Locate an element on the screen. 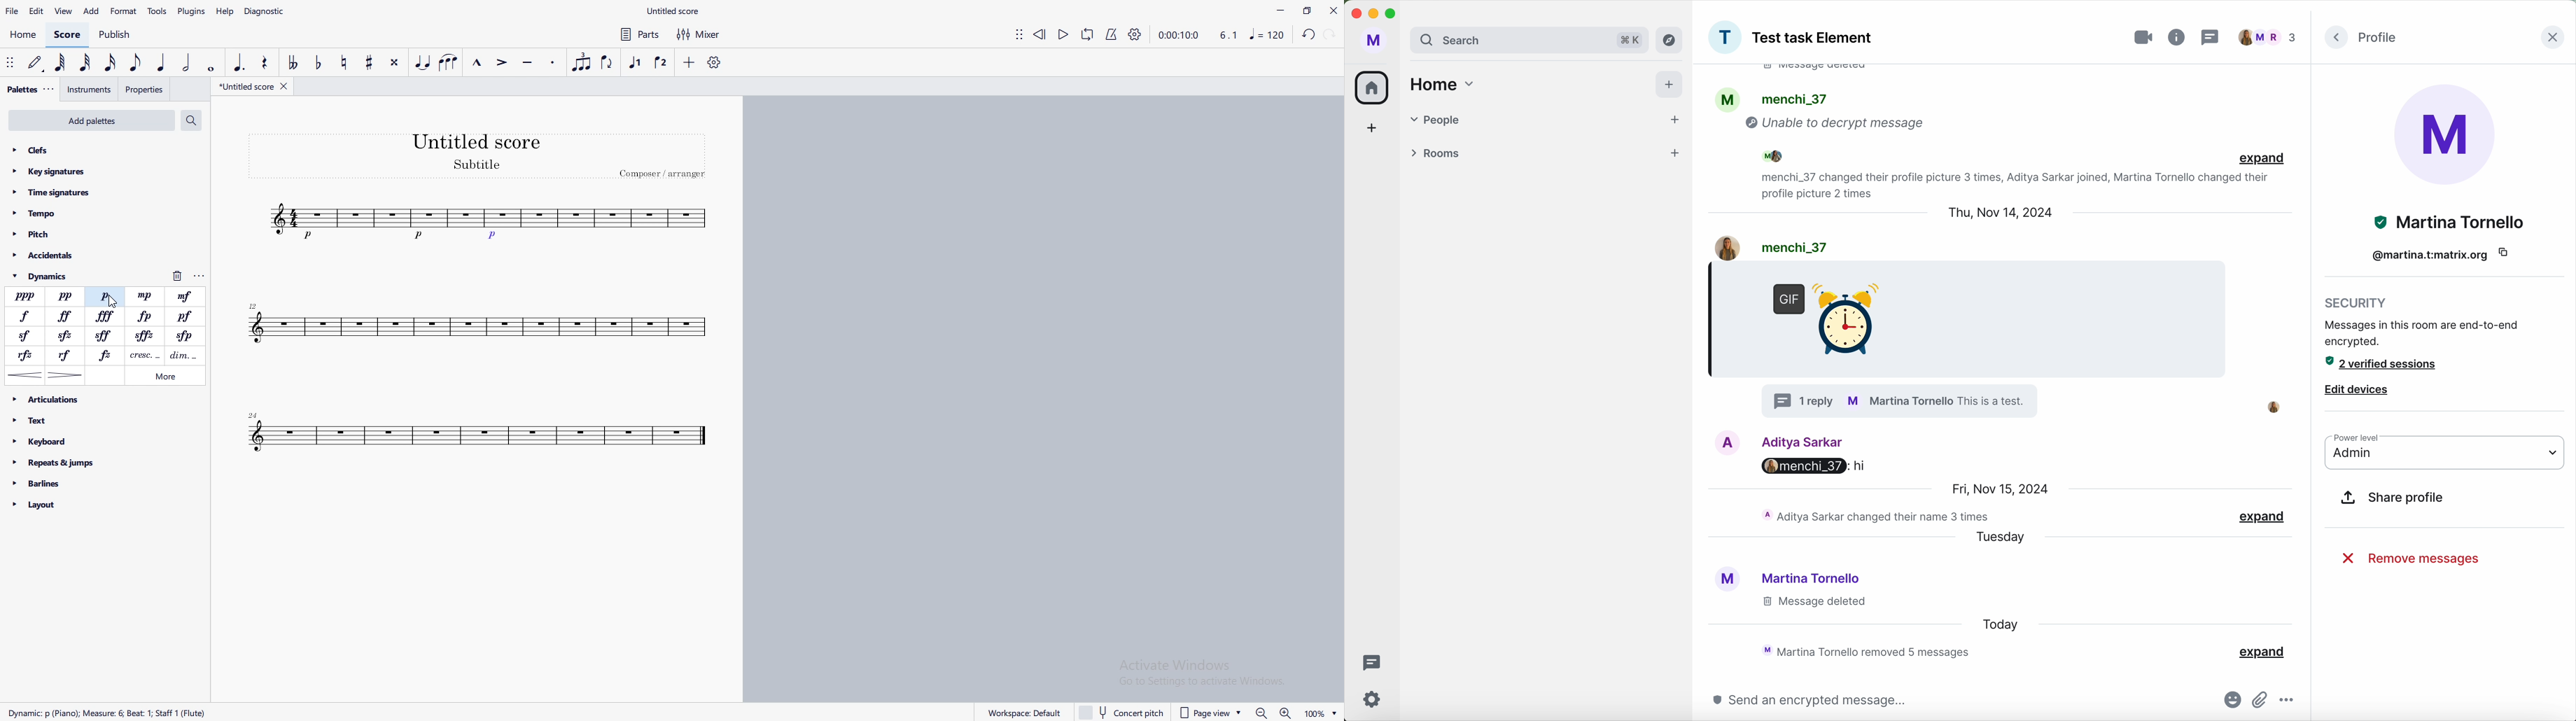 Image resolution: width=2576 pixels, height=728 pixels. image profile is located at coordinates (1728, 442).